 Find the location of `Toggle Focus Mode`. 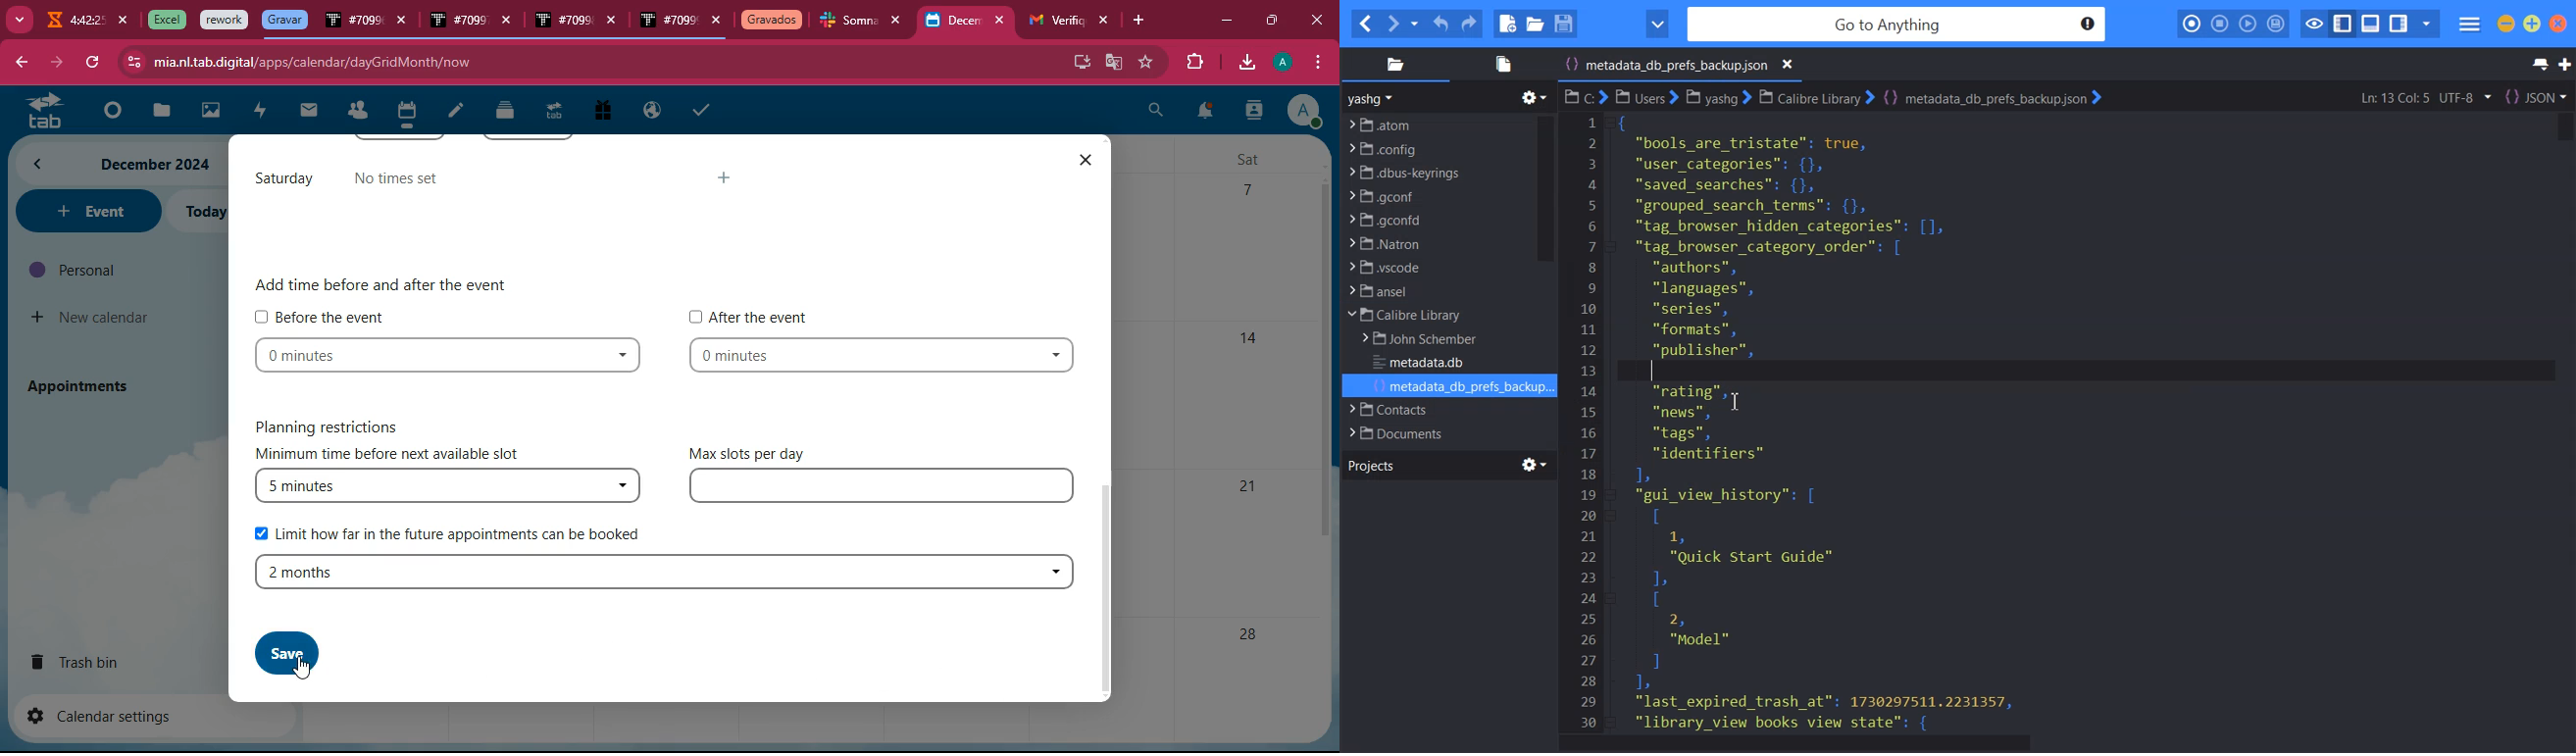

Toggle Focus Mode is located at coordinates (2313, 24).